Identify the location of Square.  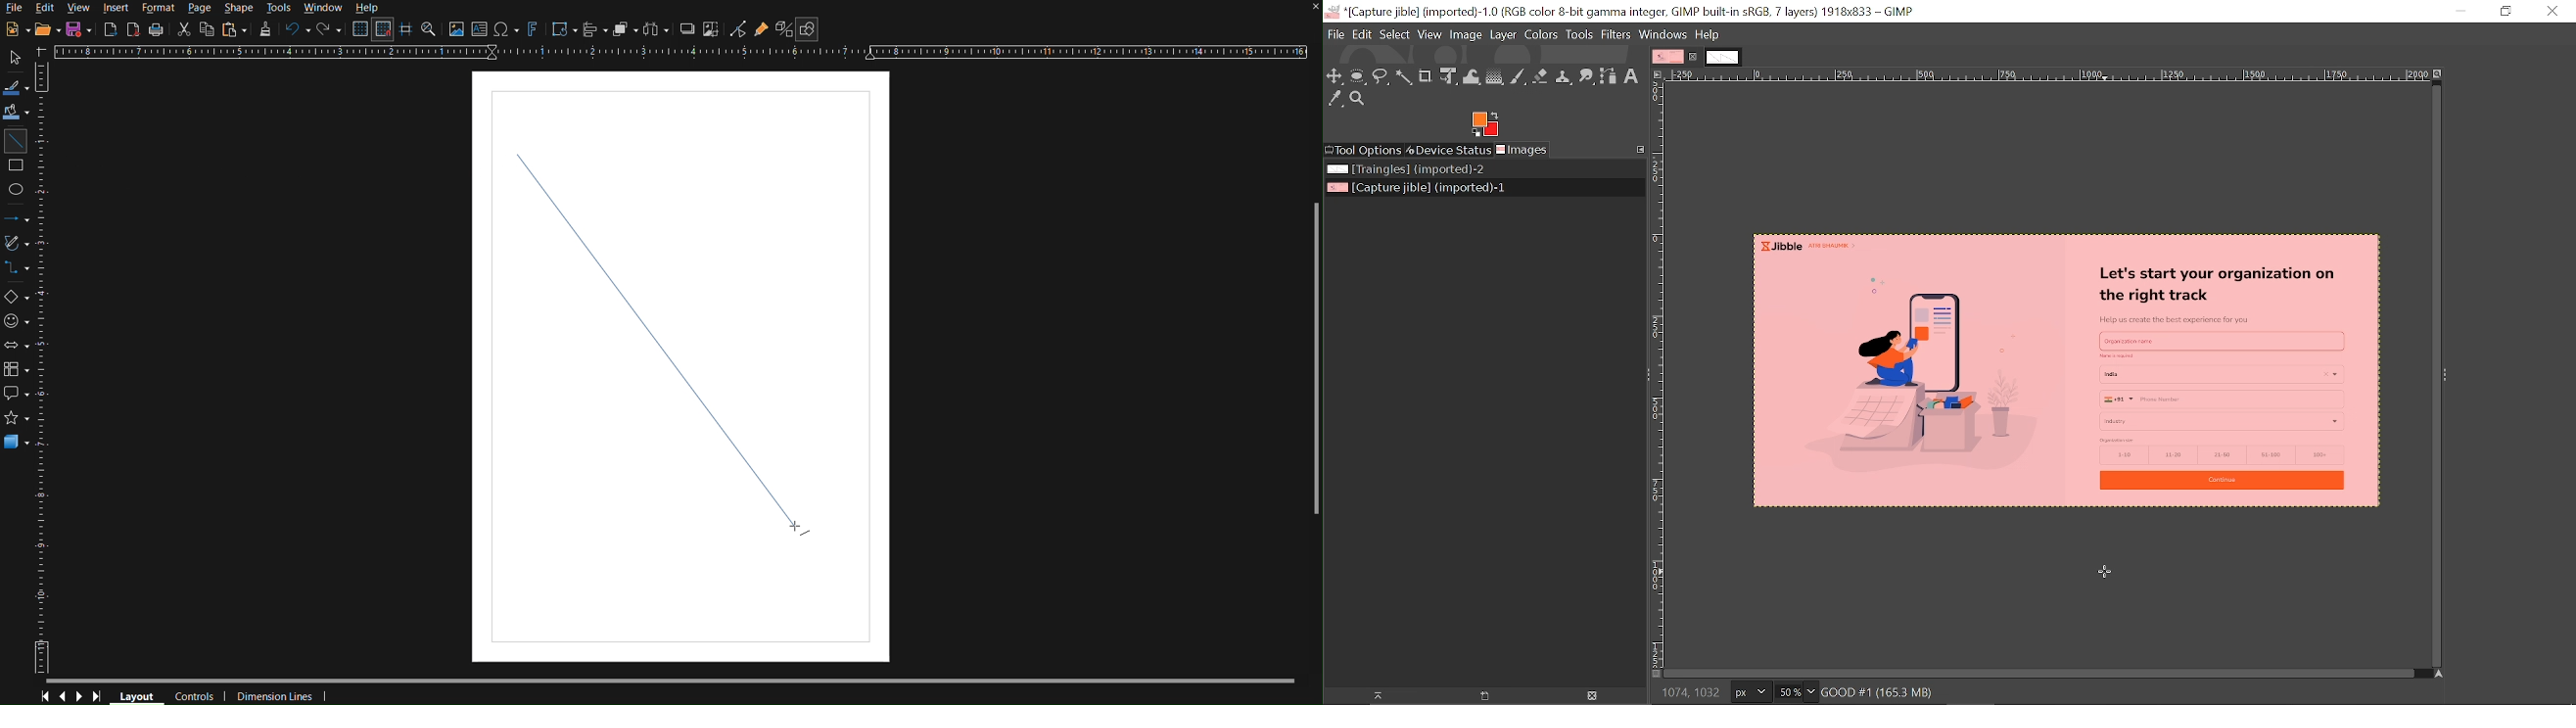
(17, 168).